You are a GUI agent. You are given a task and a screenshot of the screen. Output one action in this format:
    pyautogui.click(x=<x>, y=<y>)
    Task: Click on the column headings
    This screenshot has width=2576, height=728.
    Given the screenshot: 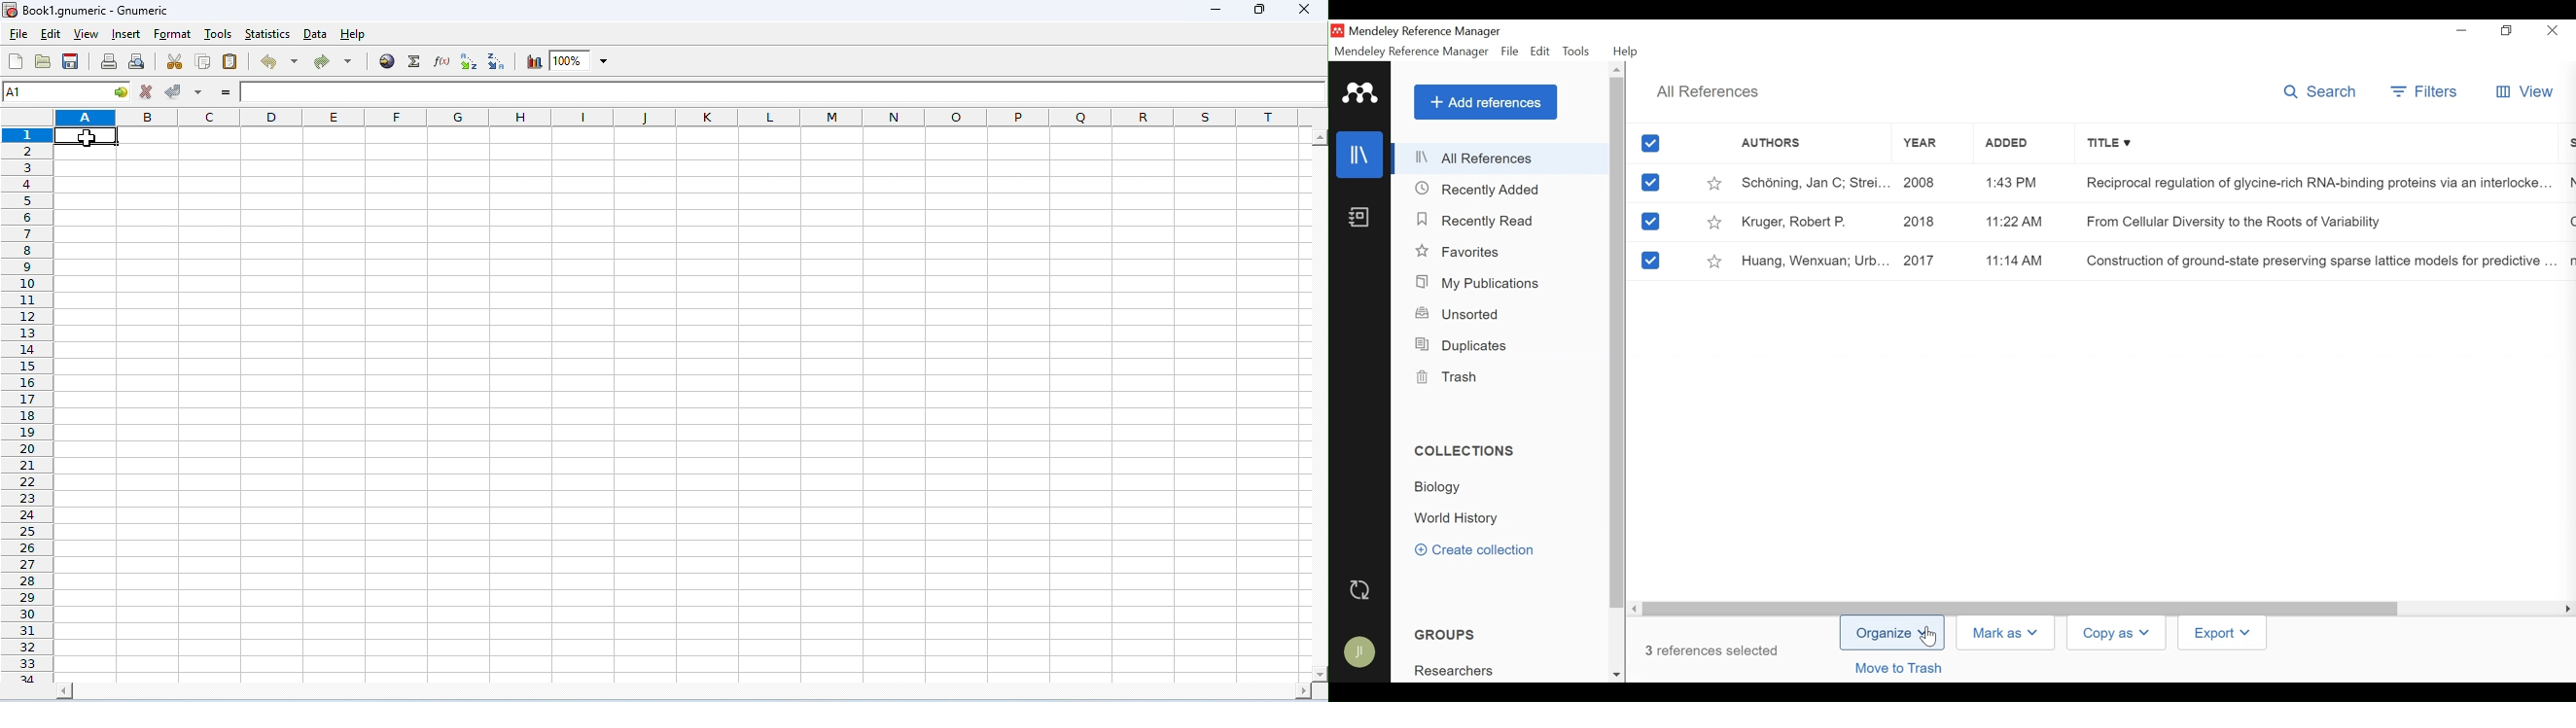 What is the action you would take?
    pyautogui.click(x=691, y=117)
    